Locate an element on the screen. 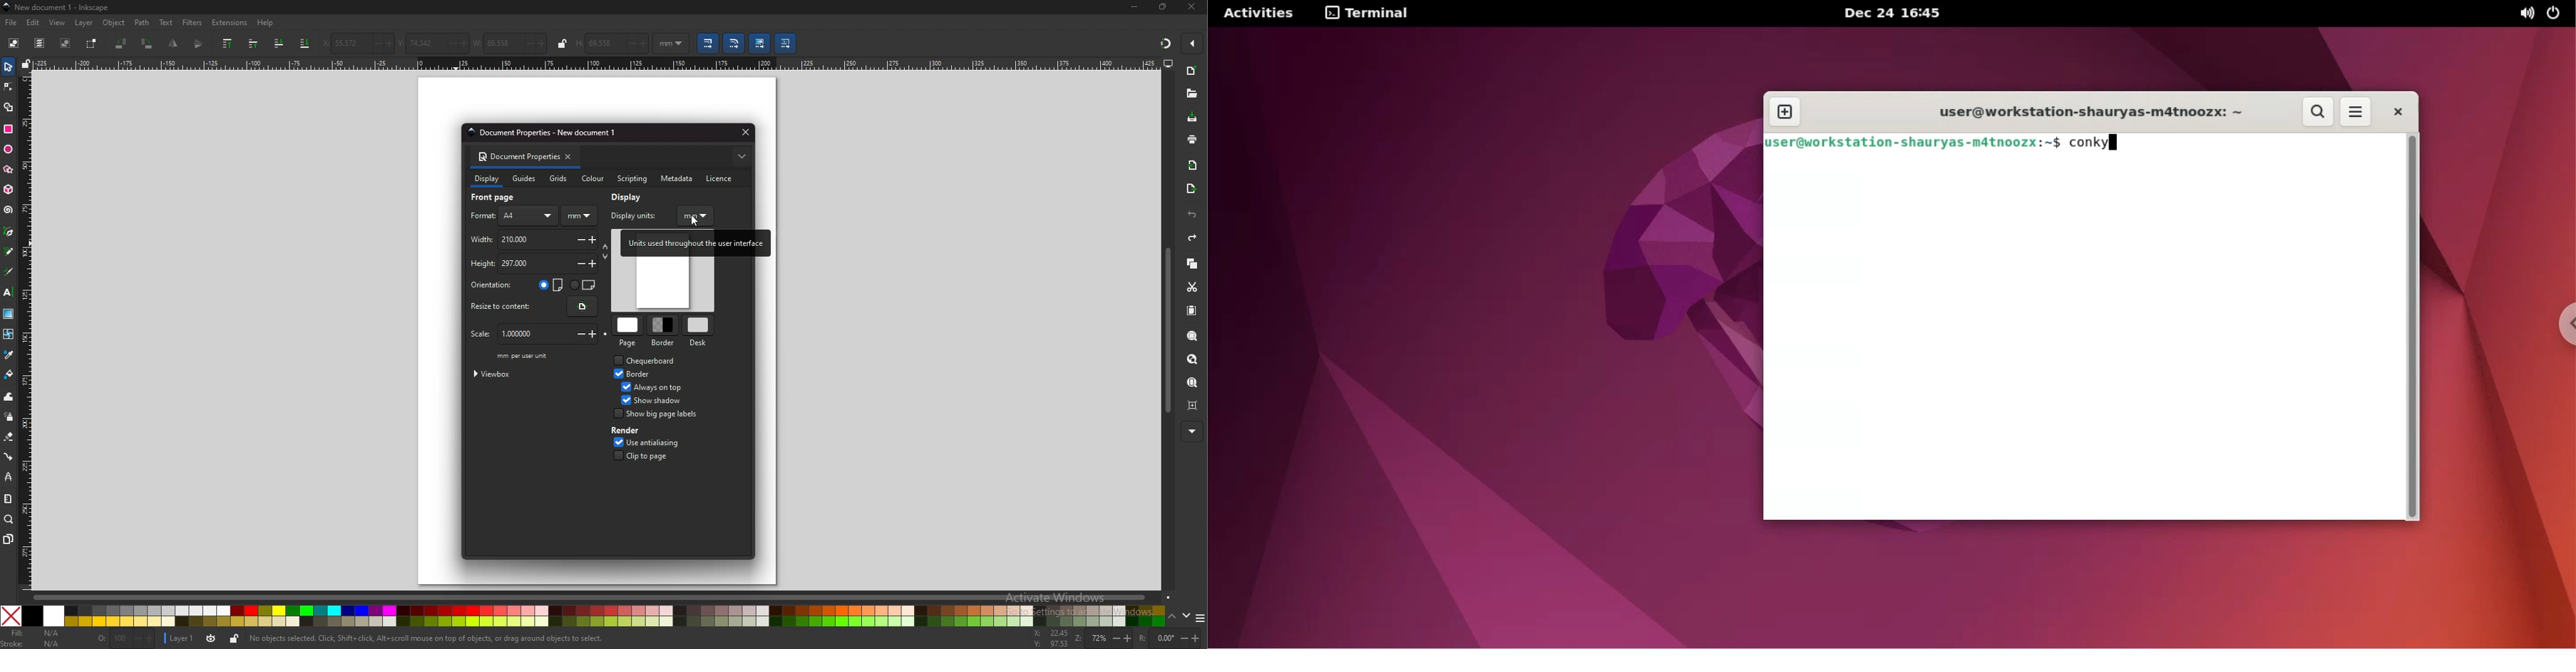  pencil is located at coordinates (8, 252).